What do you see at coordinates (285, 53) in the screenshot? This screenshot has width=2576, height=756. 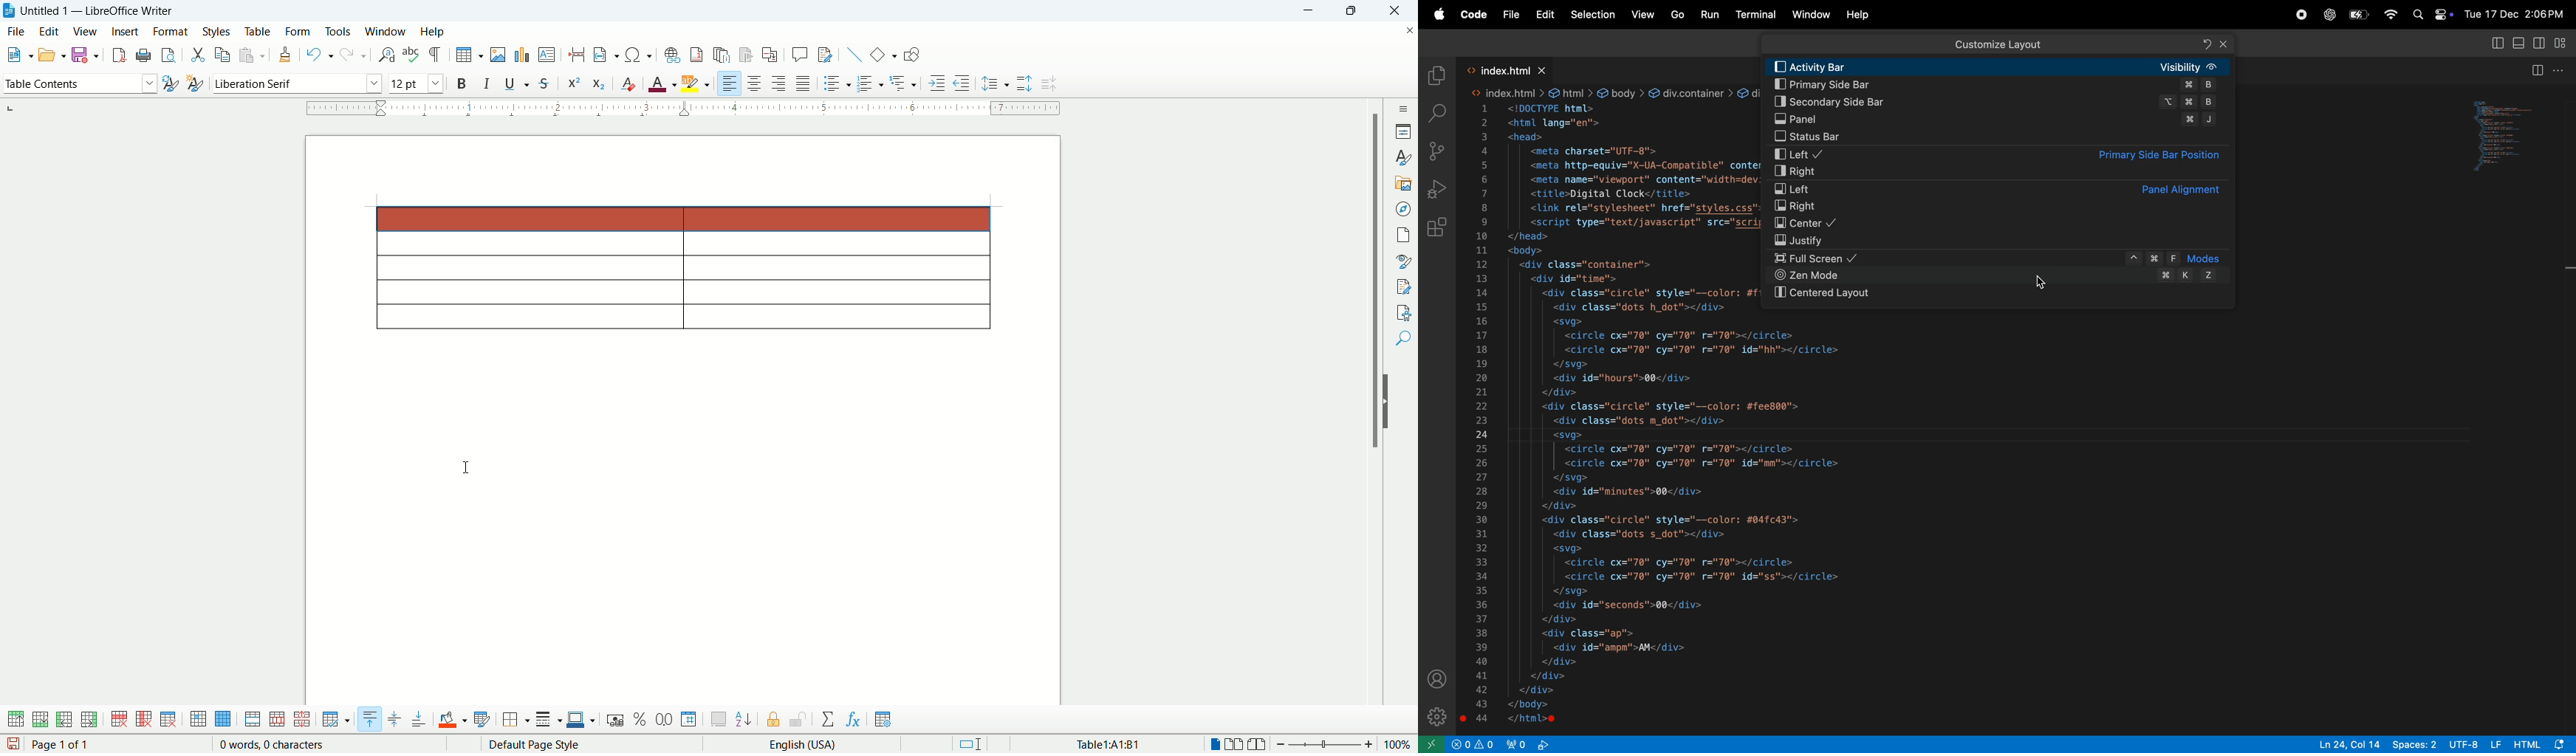 I see `clone formatting` at bounding box center [285, 53].